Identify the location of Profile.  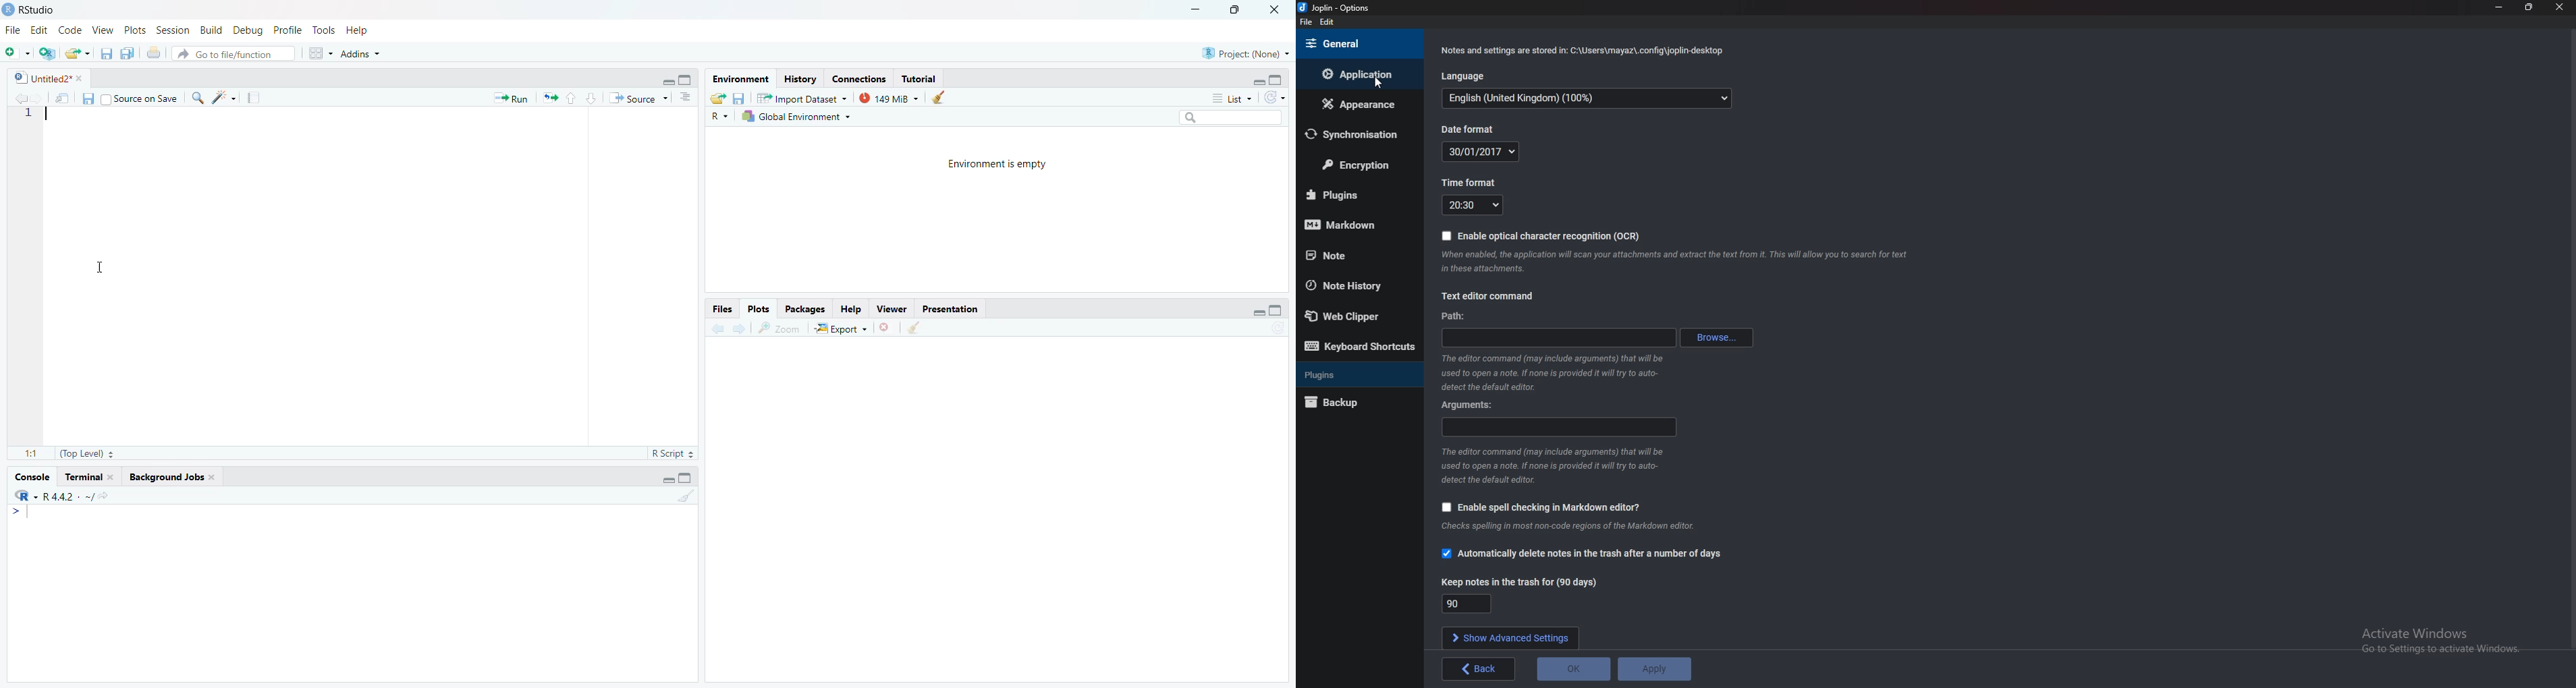
(286, 28).